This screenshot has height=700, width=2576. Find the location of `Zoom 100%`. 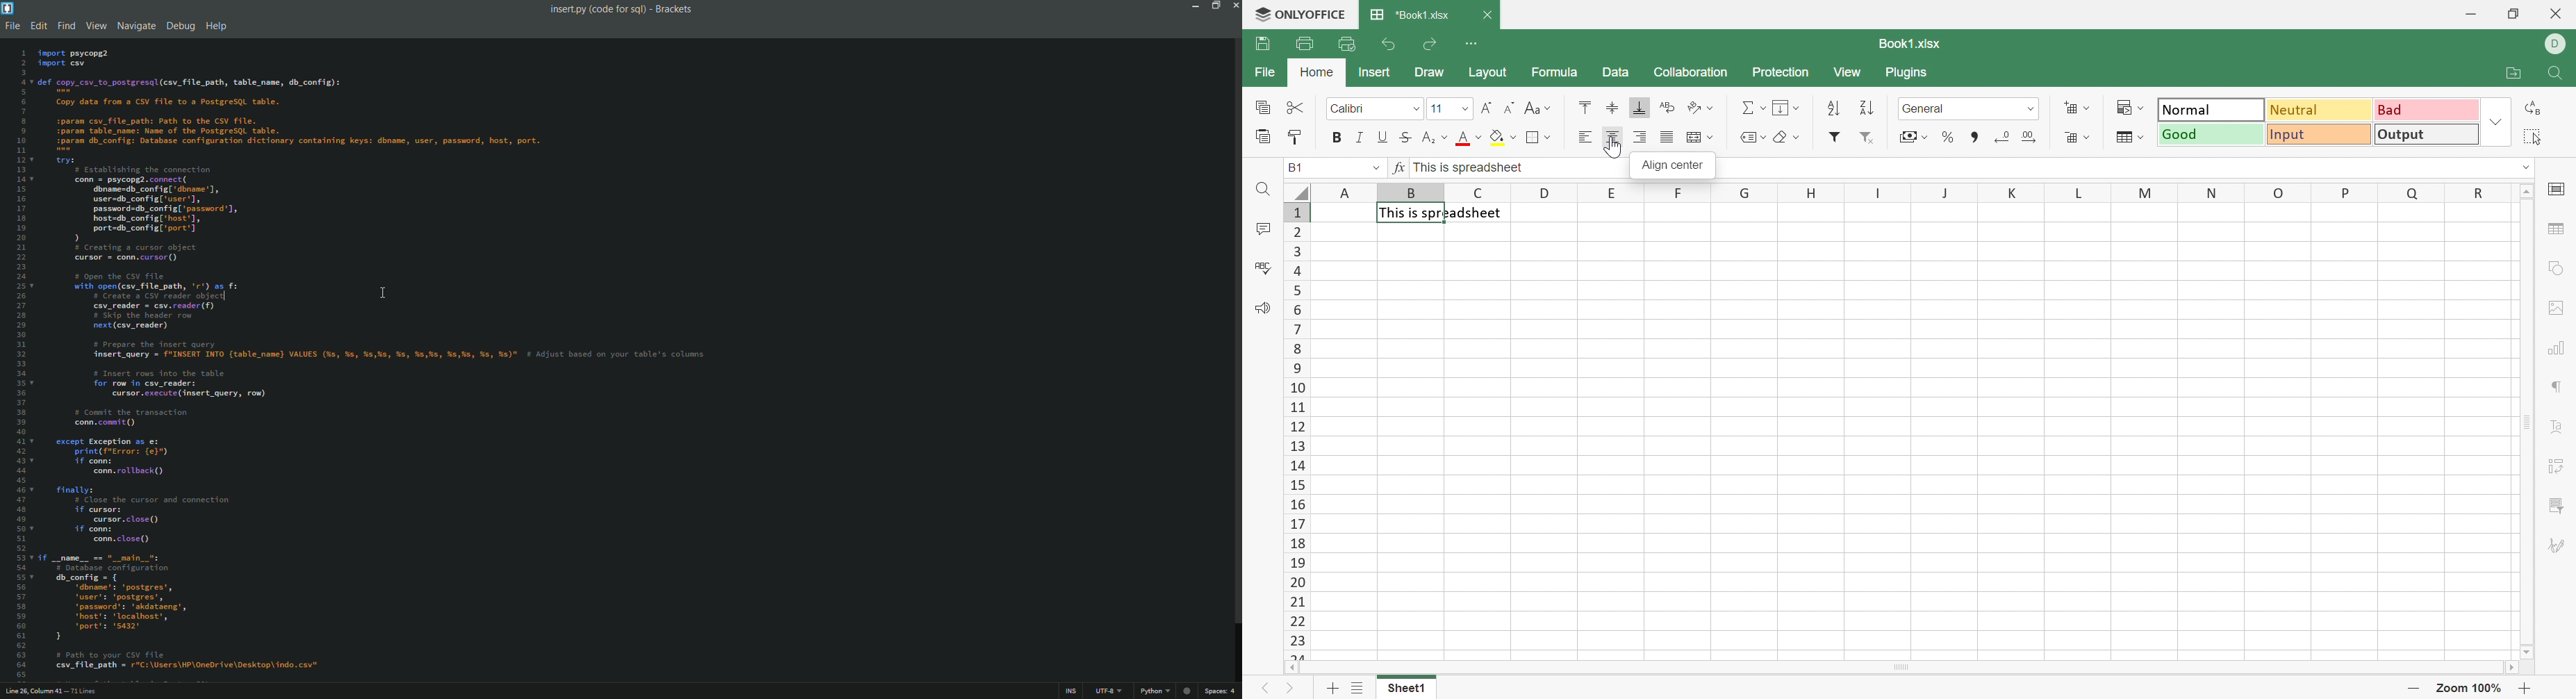

Zoom 100% is located at coordinates (2468, 688).